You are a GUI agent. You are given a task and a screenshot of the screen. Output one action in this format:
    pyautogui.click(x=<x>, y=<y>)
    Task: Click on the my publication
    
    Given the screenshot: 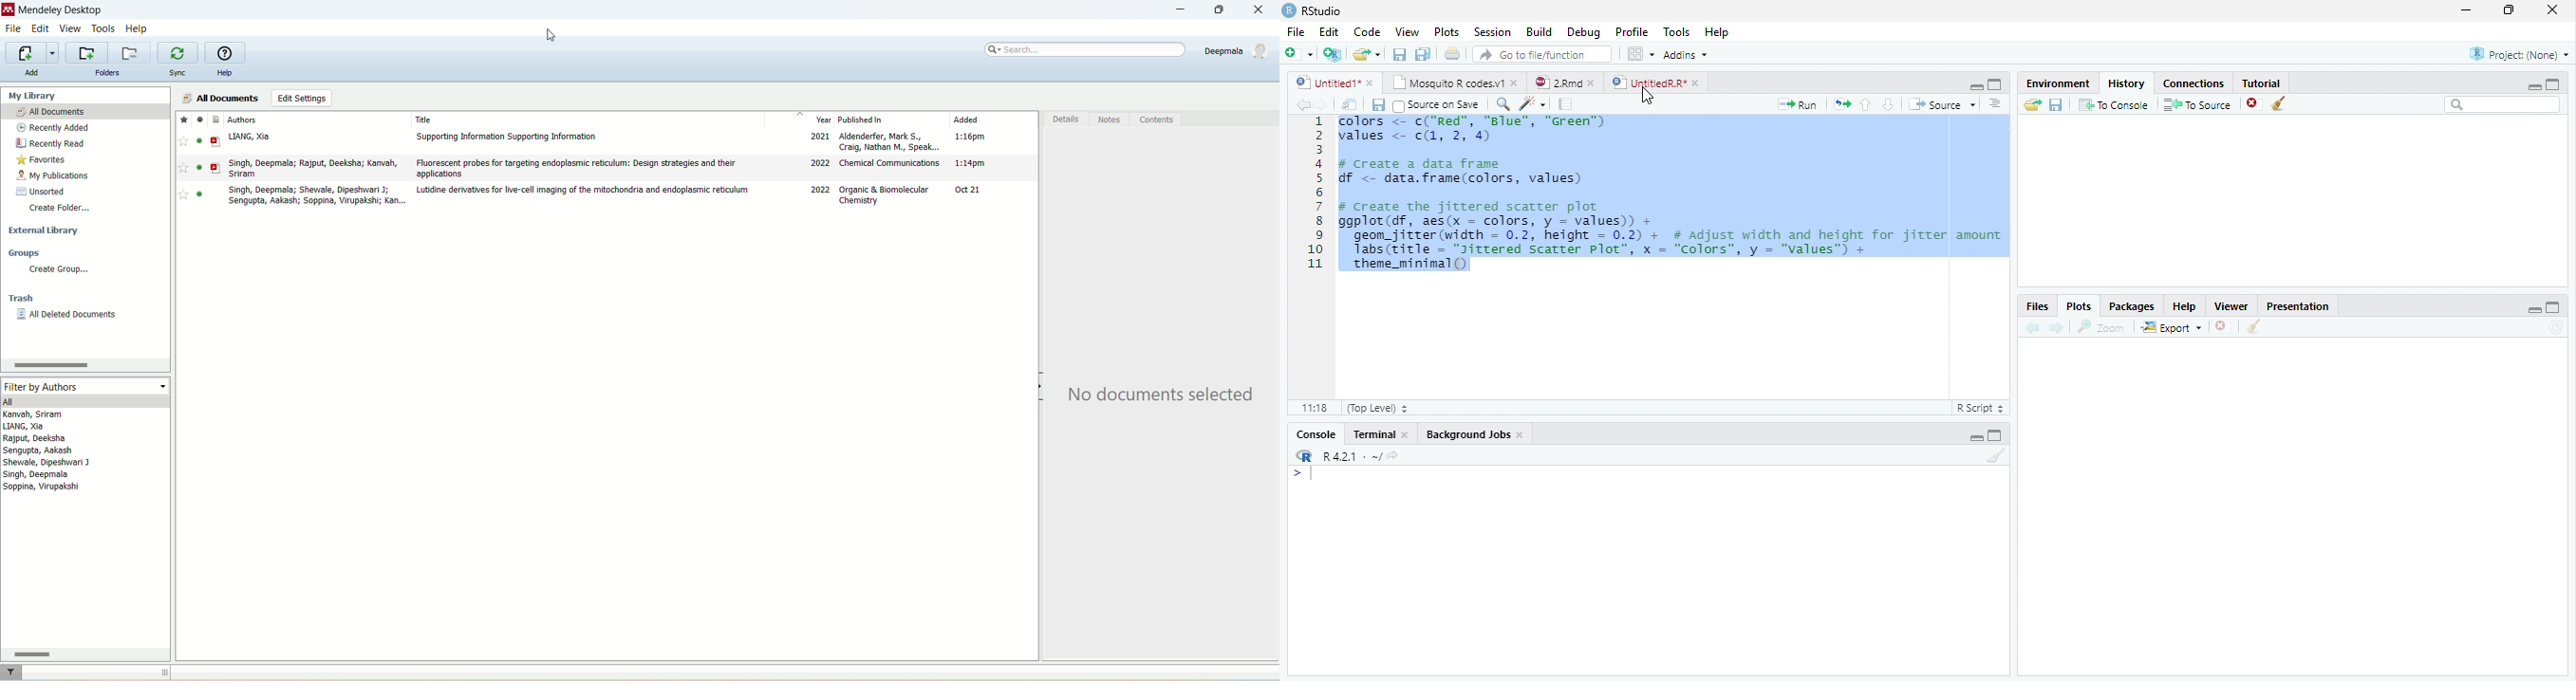 What is the action you would take?
    pyautogui.click(x=53, y=177)
    